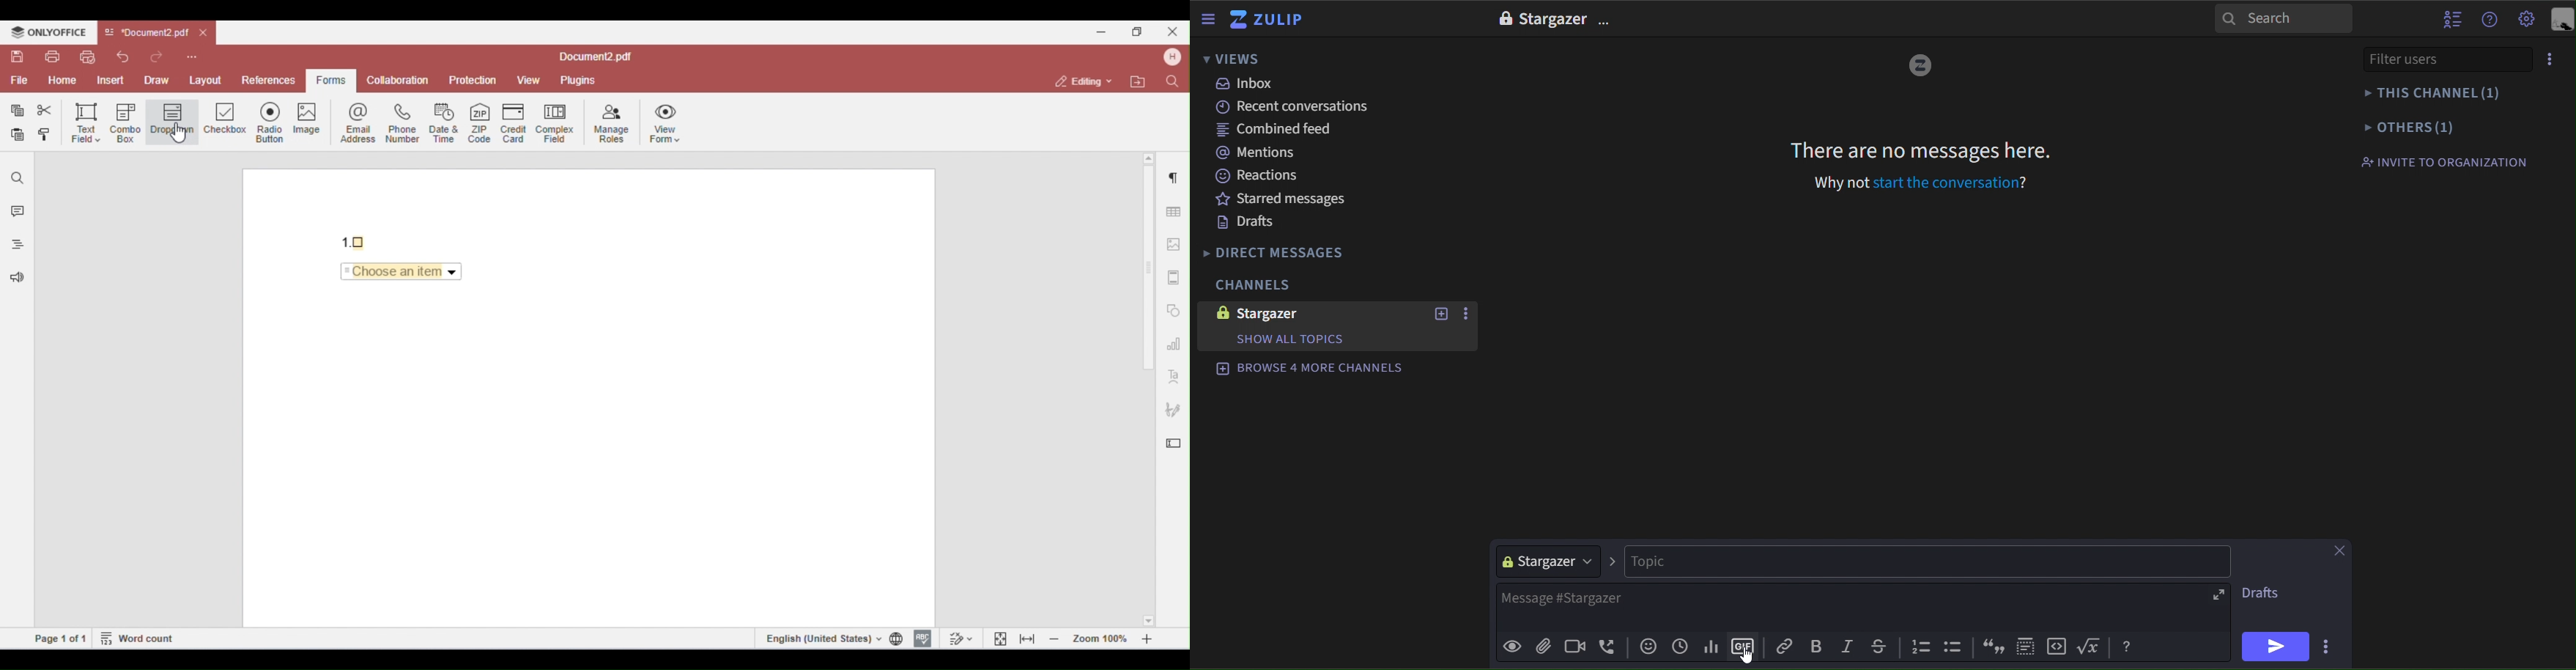 The height and width of the screenshot is (672, 2576). Describe the element at coordinates (1289, 339) in the screenshot. I see `show all topics` at that location.